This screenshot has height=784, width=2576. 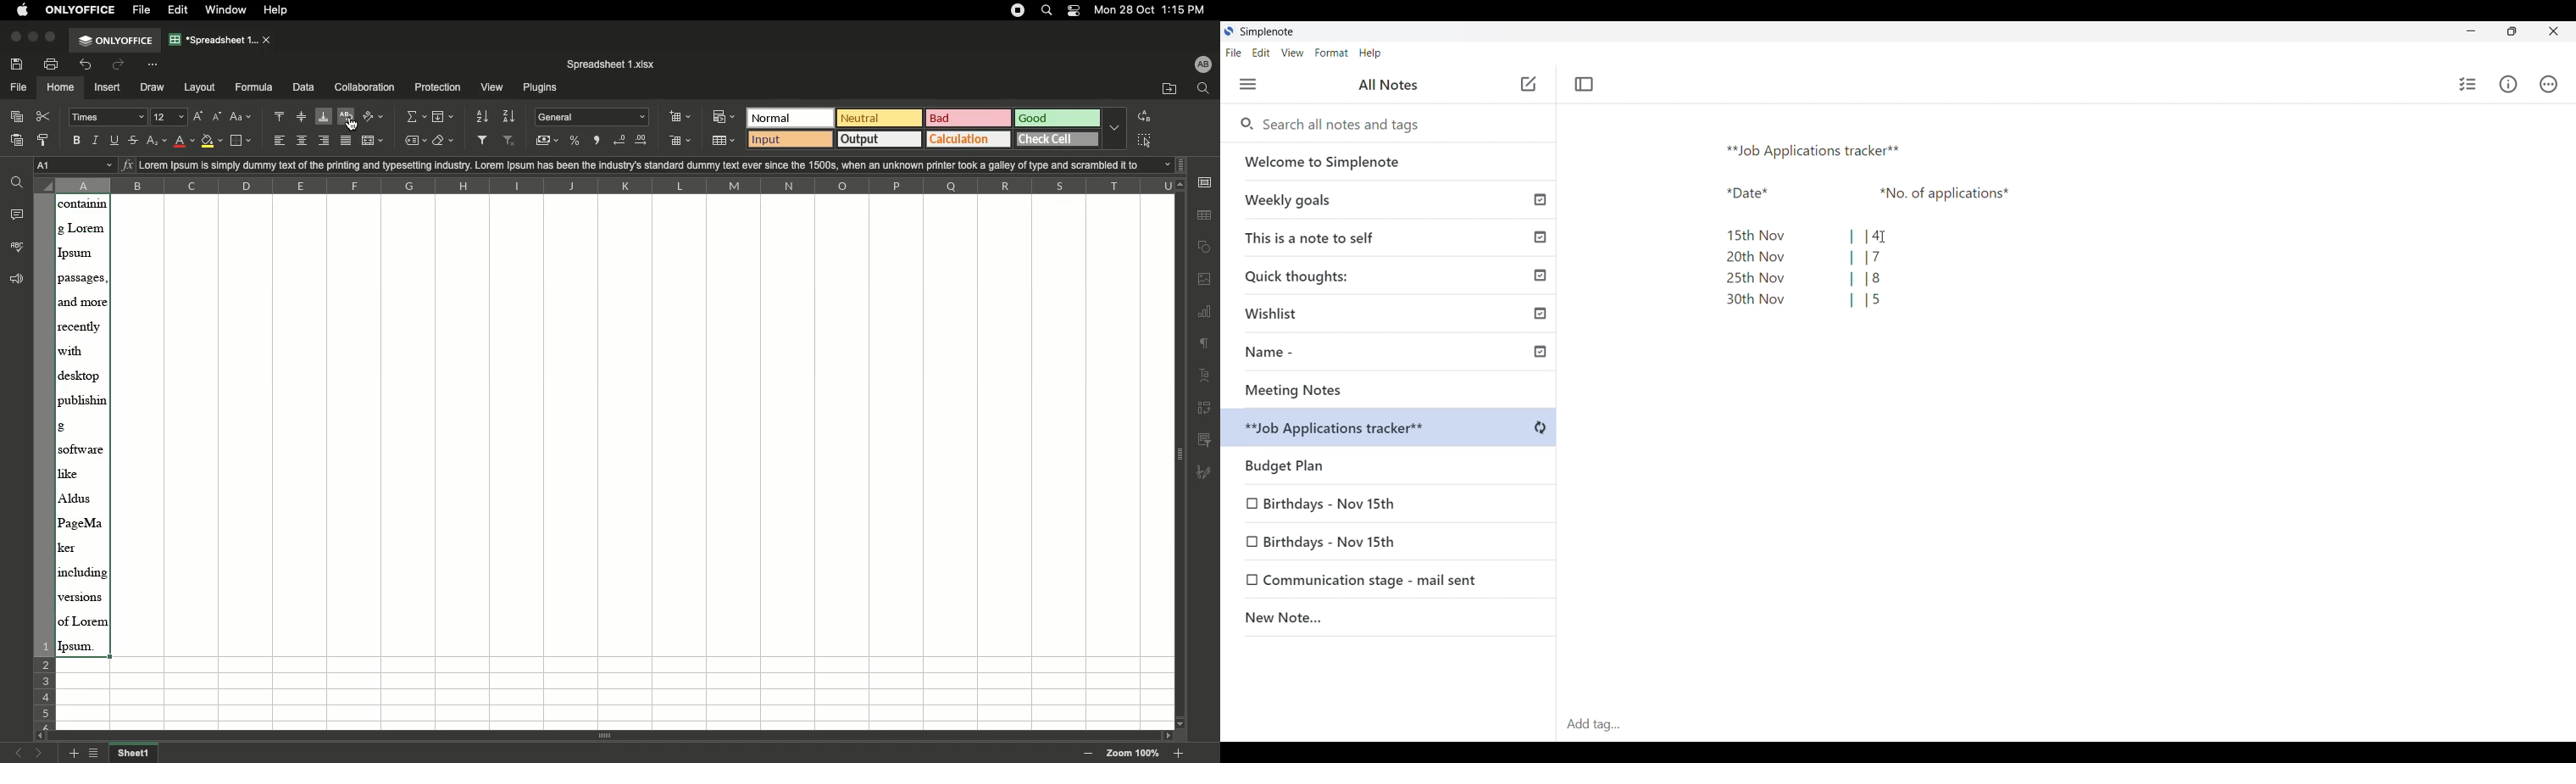 What do you see at coordinates (1208, 470) in the screenshot?
I see `signature` at bounding box center [1208, 470].